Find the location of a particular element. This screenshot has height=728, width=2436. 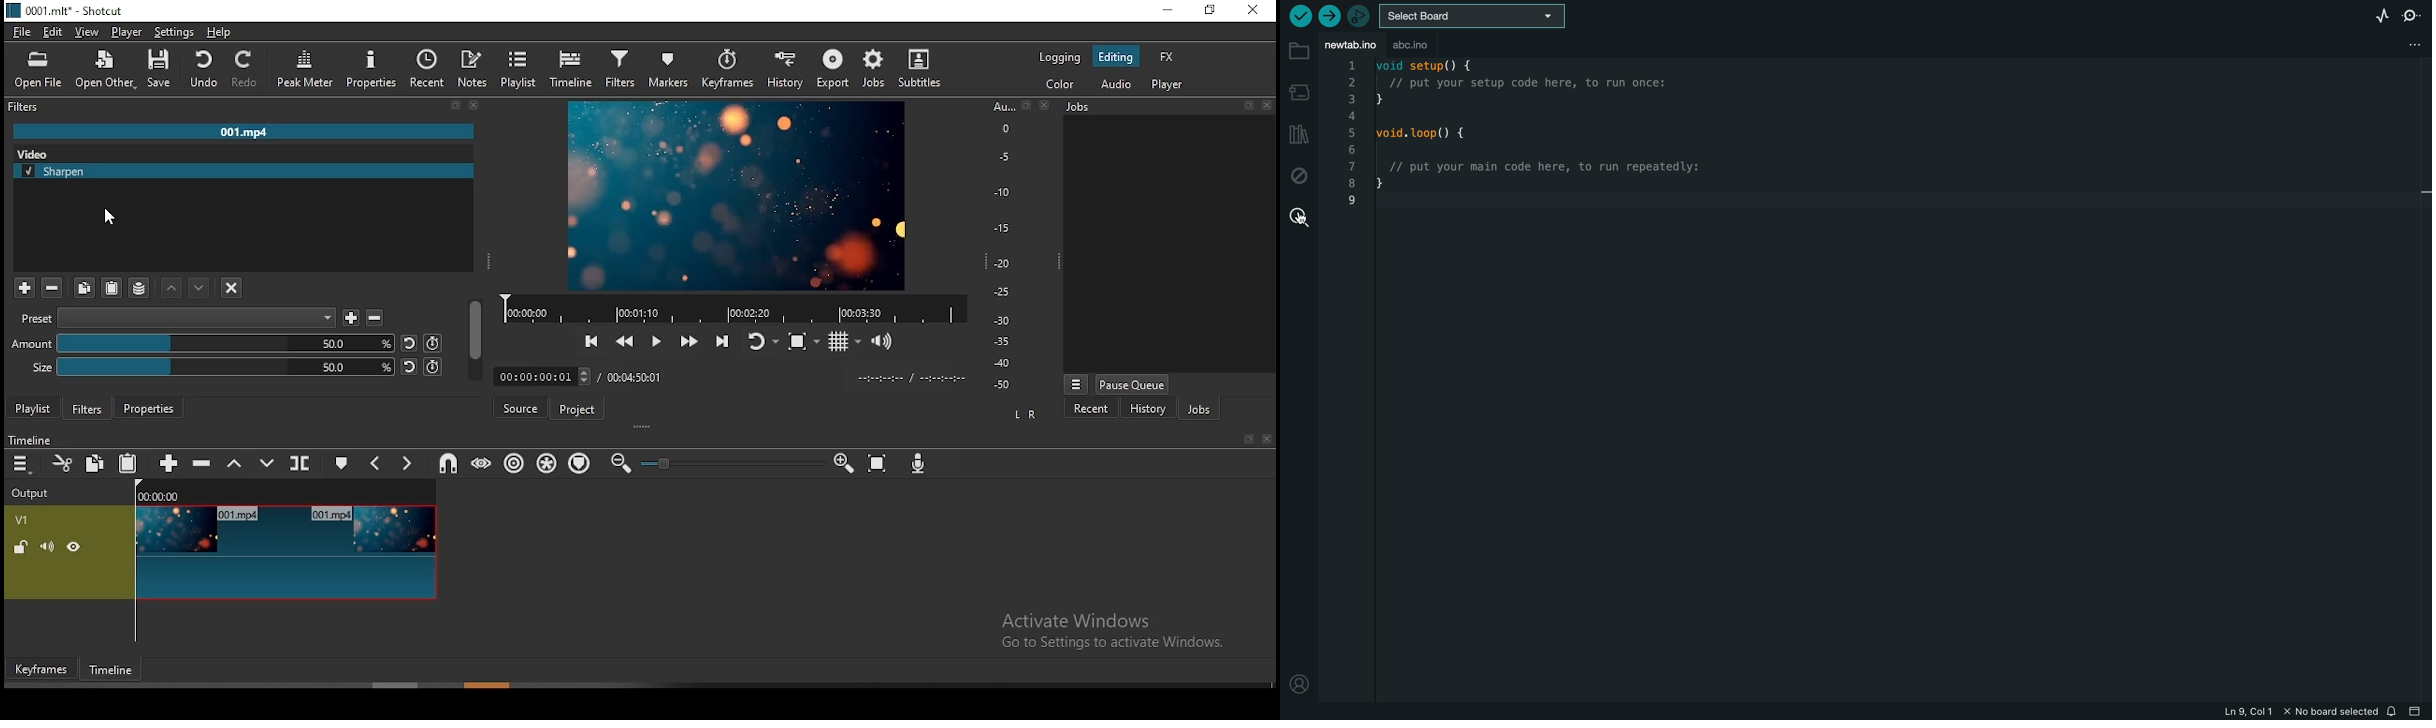

timeframe is located at coordinates (111, 670).